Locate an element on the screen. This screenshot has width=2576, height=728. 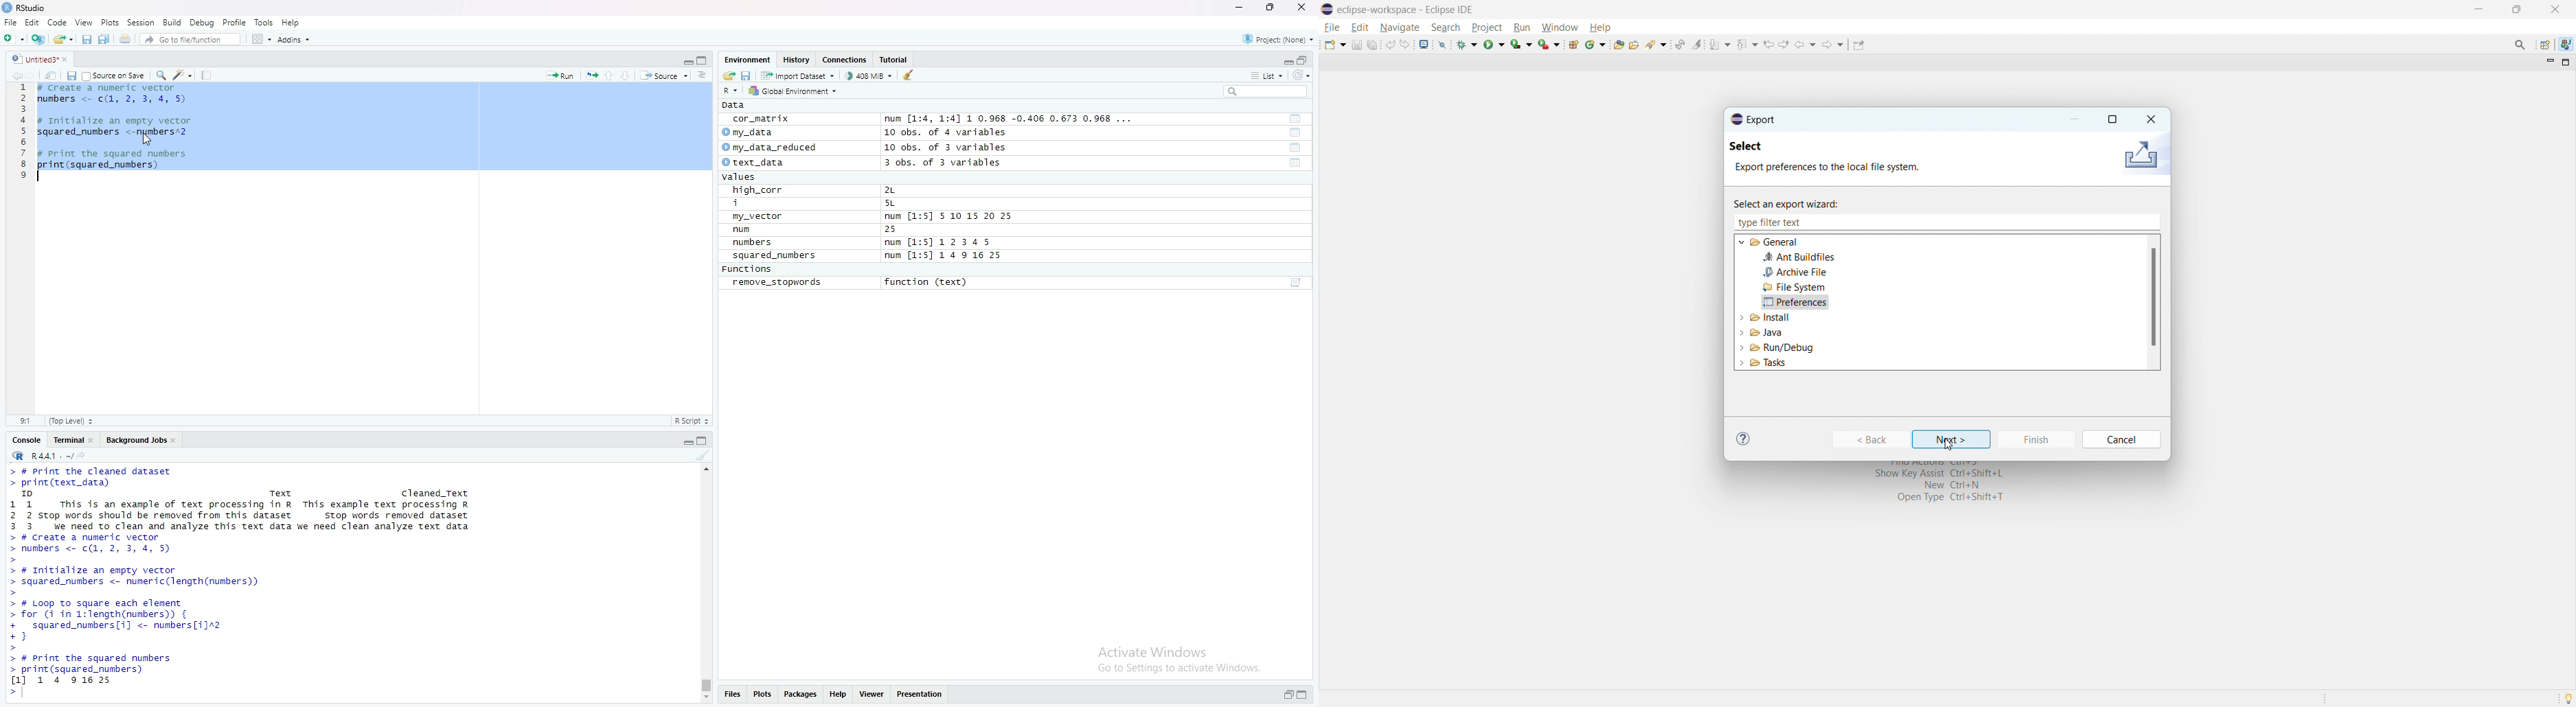
Tutorial is located at coordinates (896, 60).